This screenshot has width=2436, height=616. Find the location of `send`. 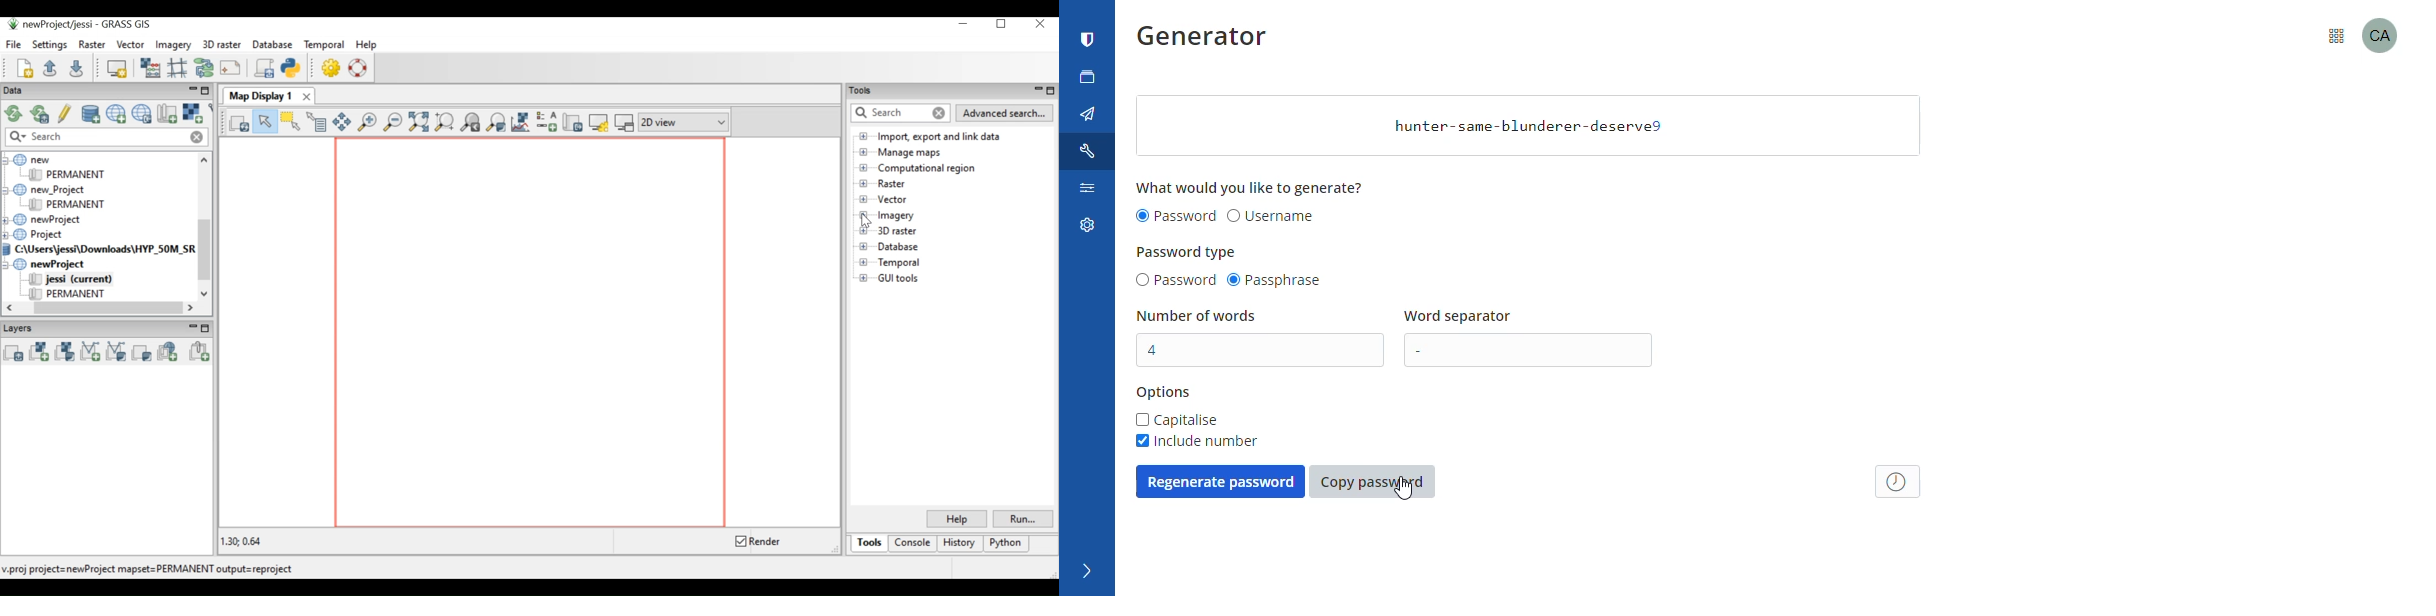

send is located at coordinates (1088, 115).